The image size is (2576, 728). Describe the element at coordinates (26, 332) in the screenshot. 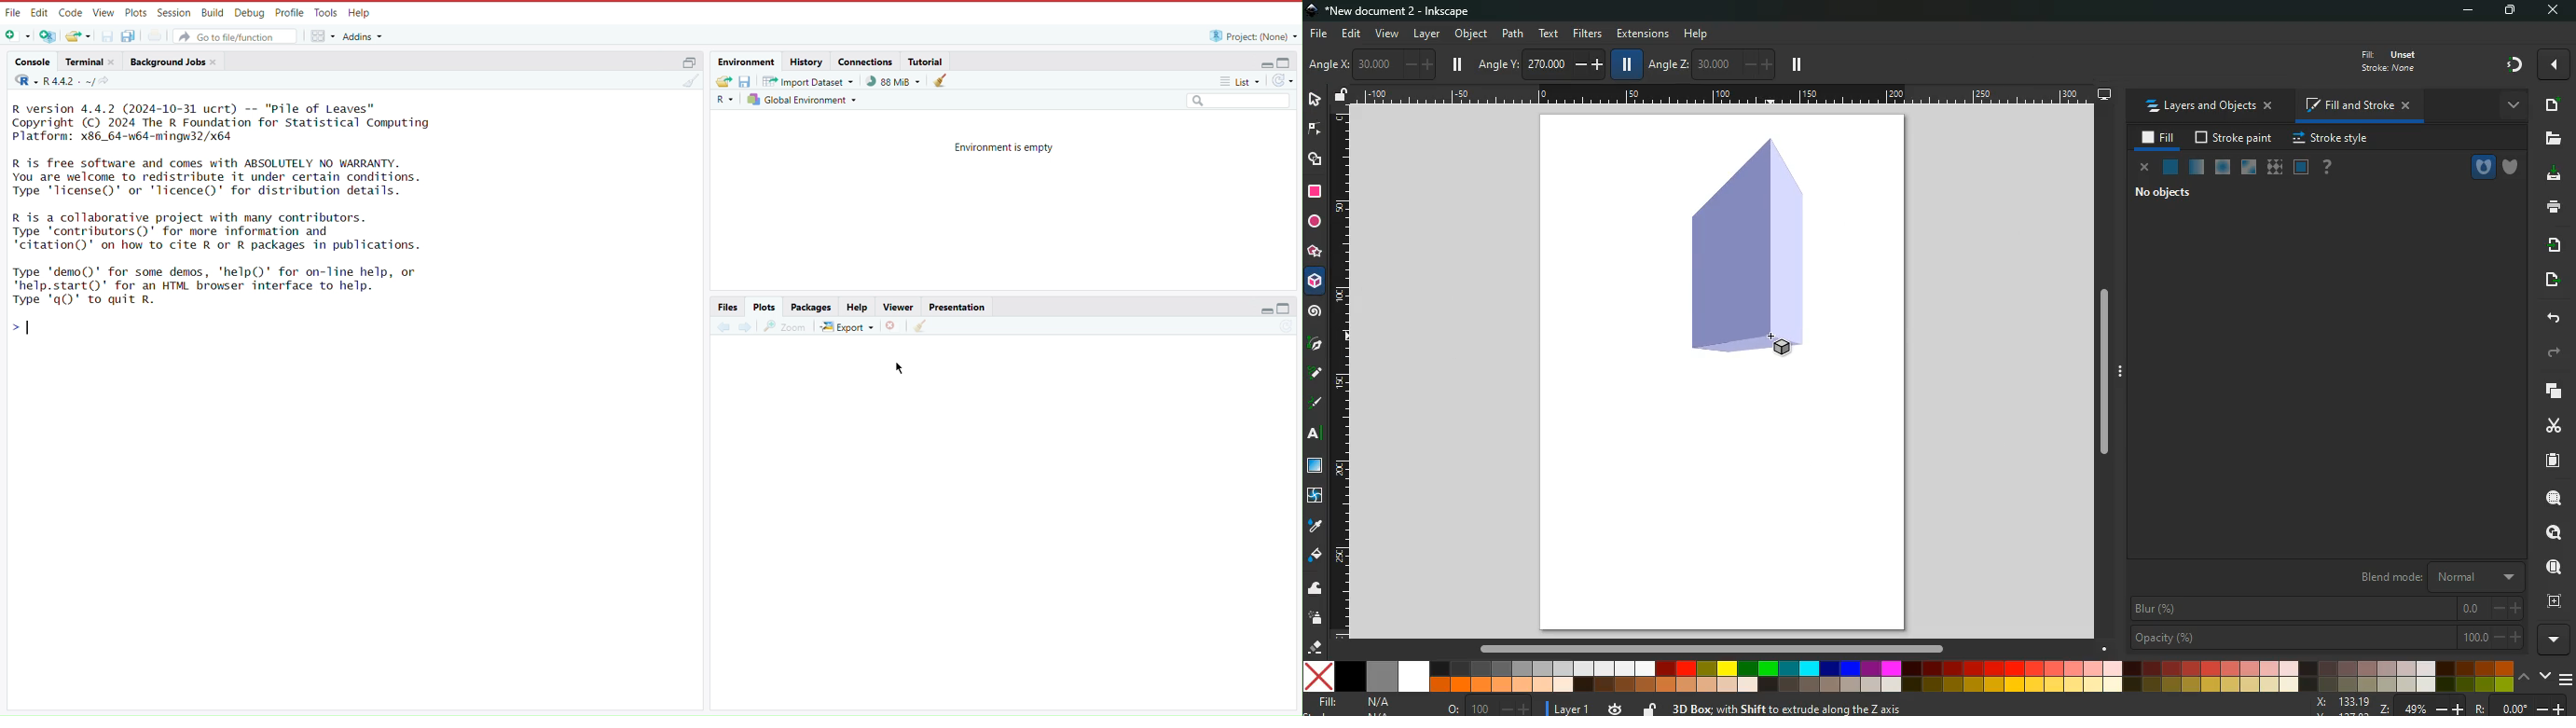

I see `Prompt cursor` at that location.